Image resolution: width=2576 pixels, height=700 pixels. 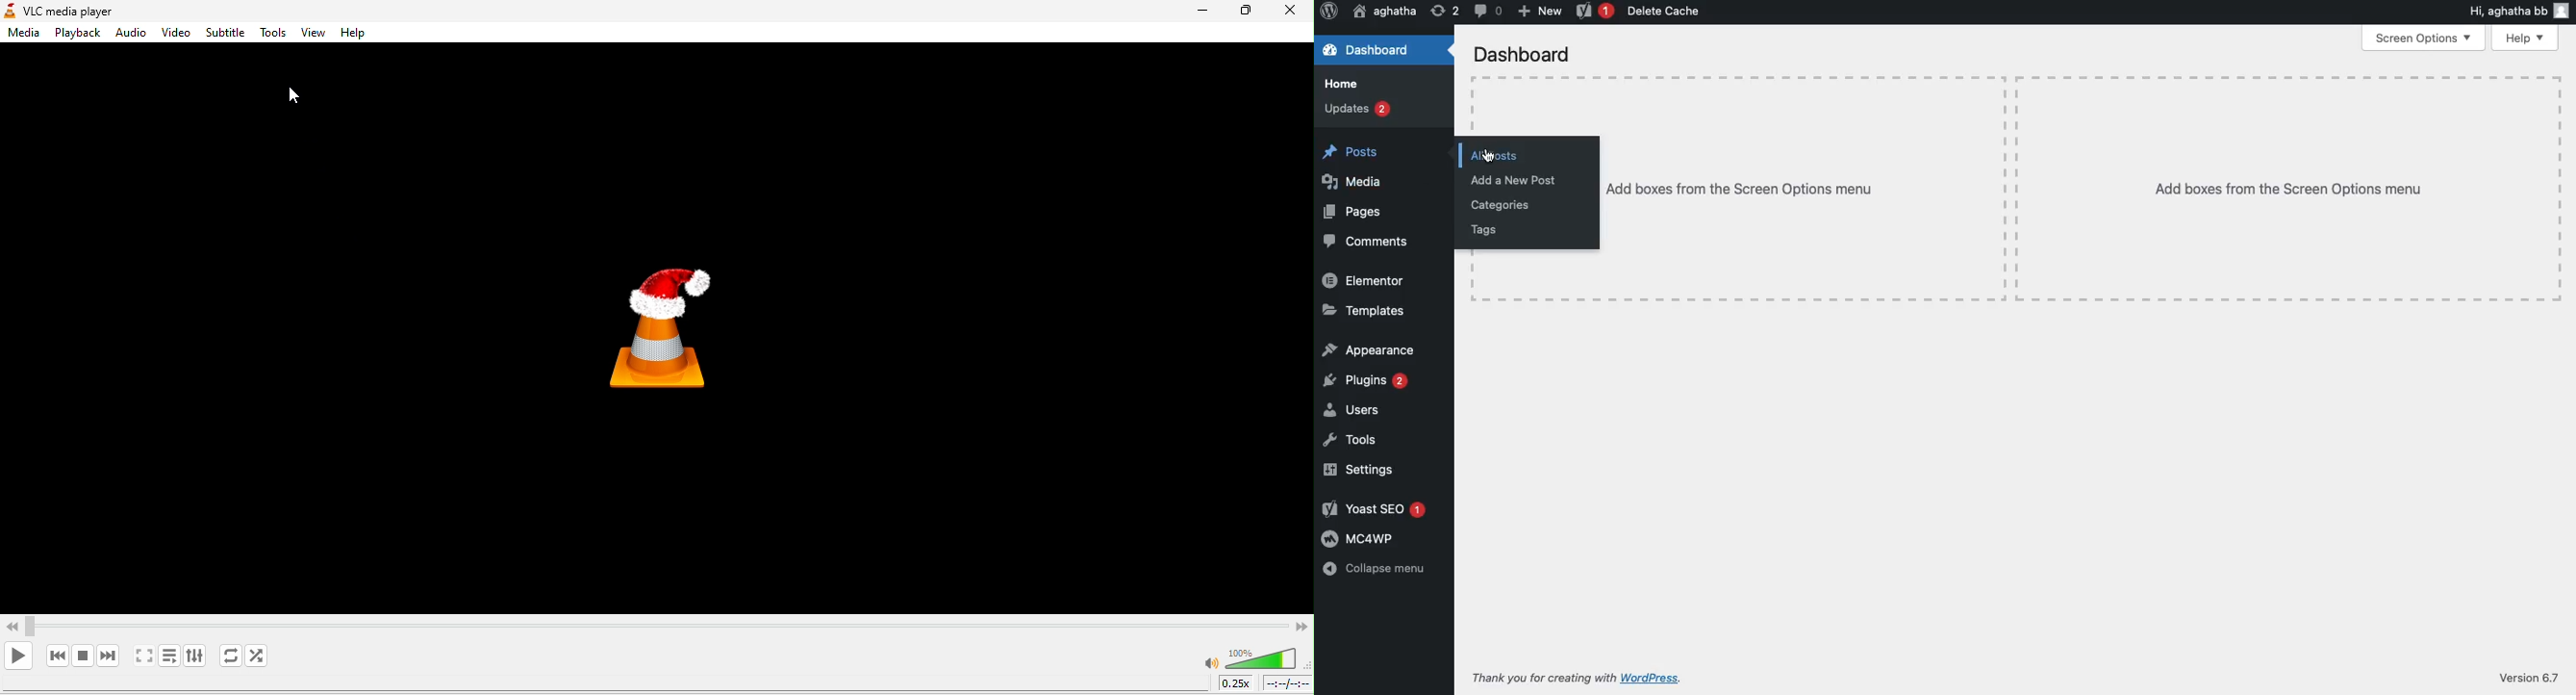 What do you see at coordinates (2528, 677) in the screenshot?
I see `Version 6.7` at bounding box center [2528, 677].